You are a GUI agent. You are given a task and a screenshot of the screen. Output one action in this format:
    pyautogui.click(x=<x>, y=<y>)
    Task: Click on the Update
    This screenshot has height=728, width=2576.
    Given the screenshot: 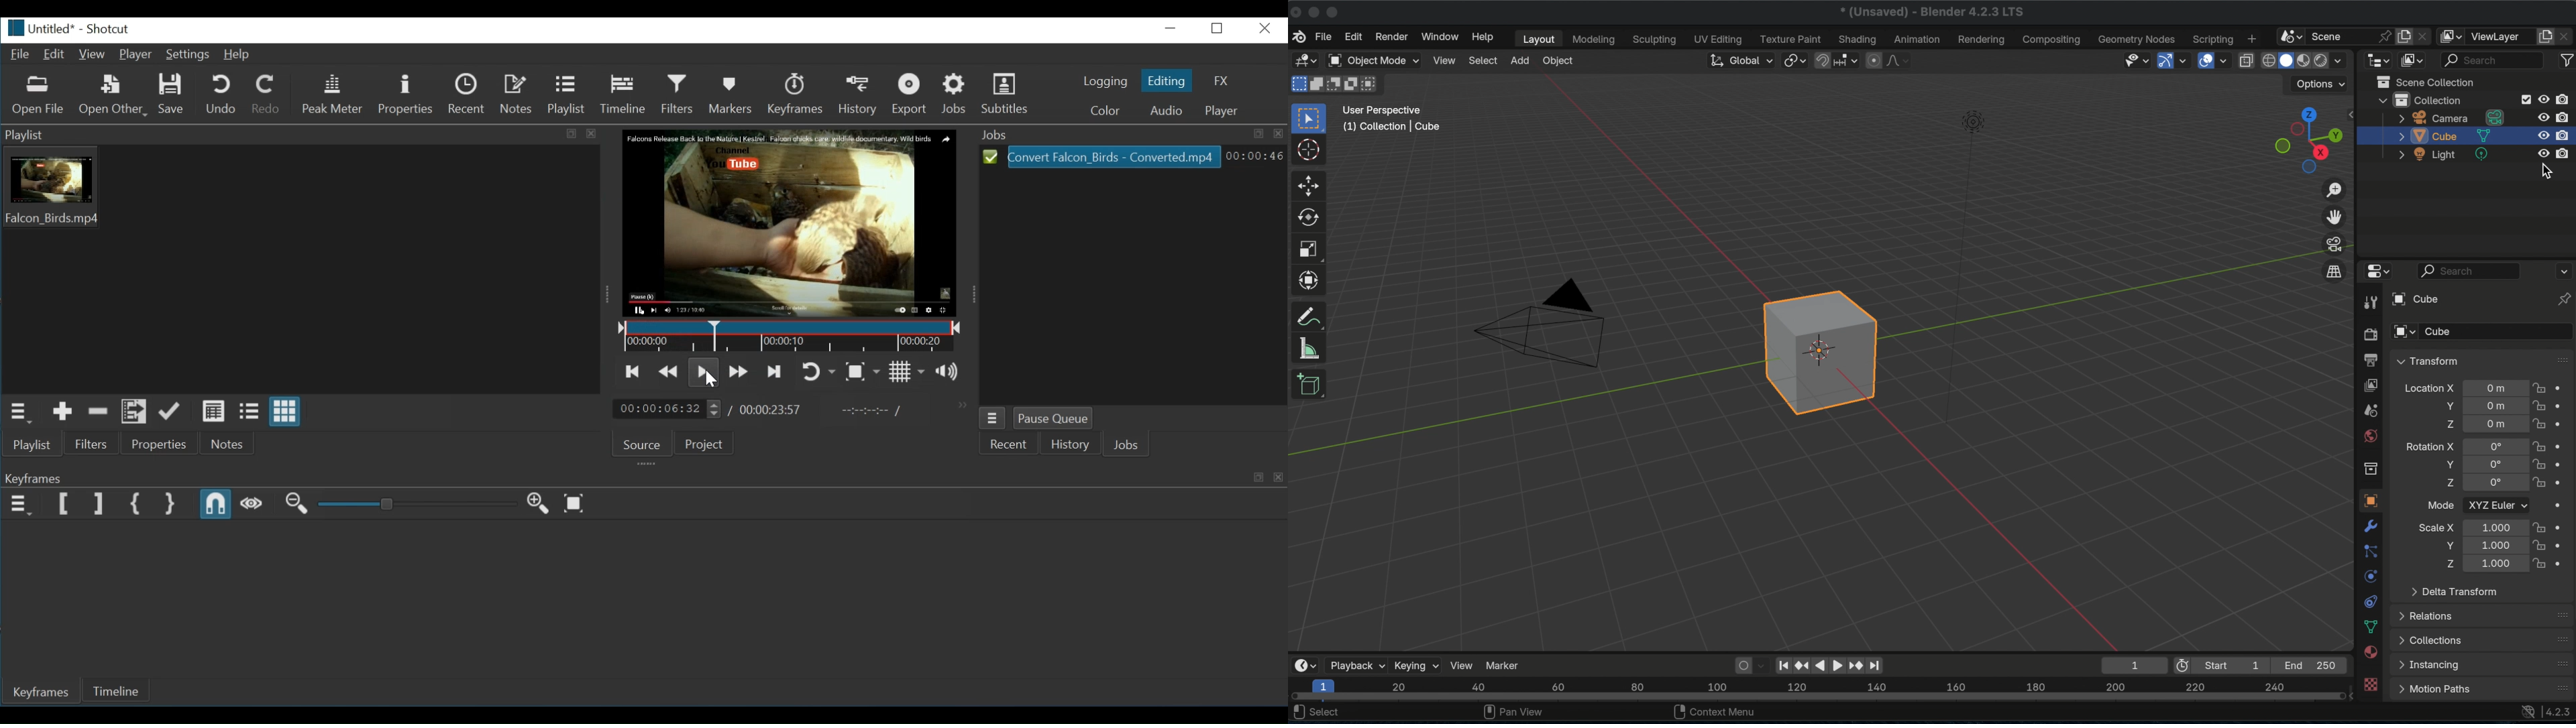 What is the action you would take?
    pyautogui.click(x=168, y=412)
    